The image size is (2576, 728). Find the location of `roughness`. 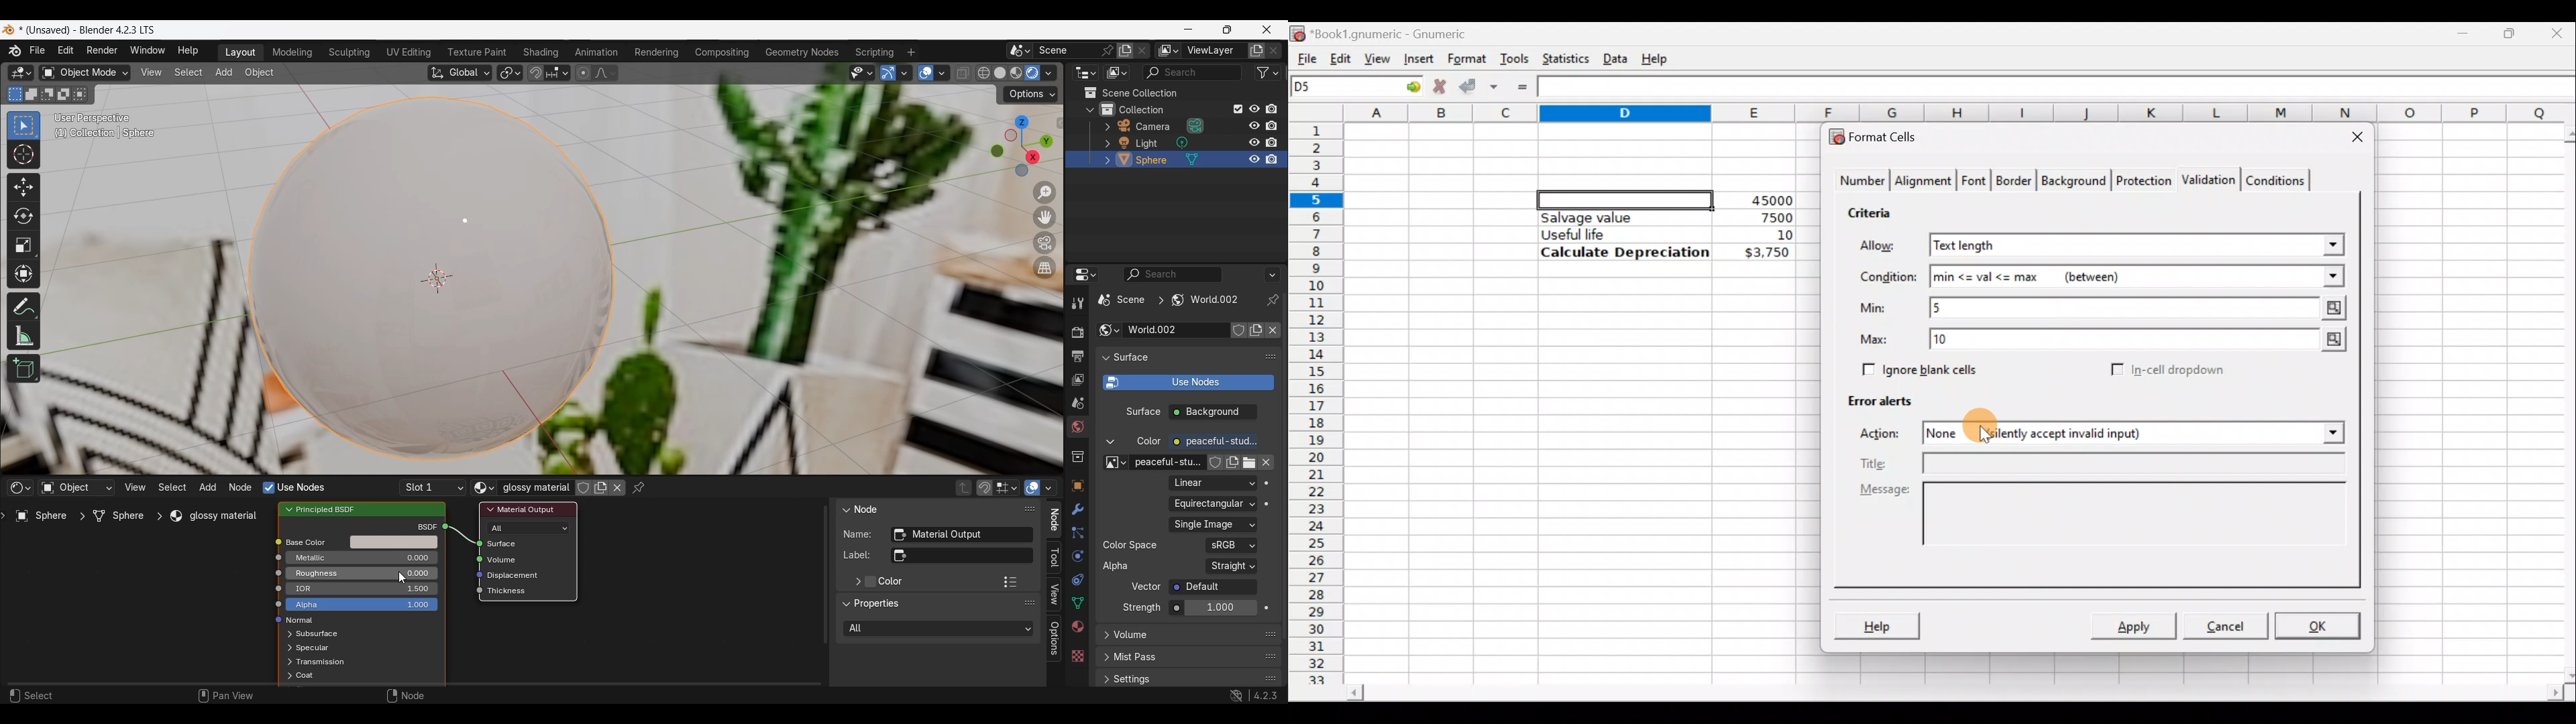

roughness is located at coordinates (336, 573).